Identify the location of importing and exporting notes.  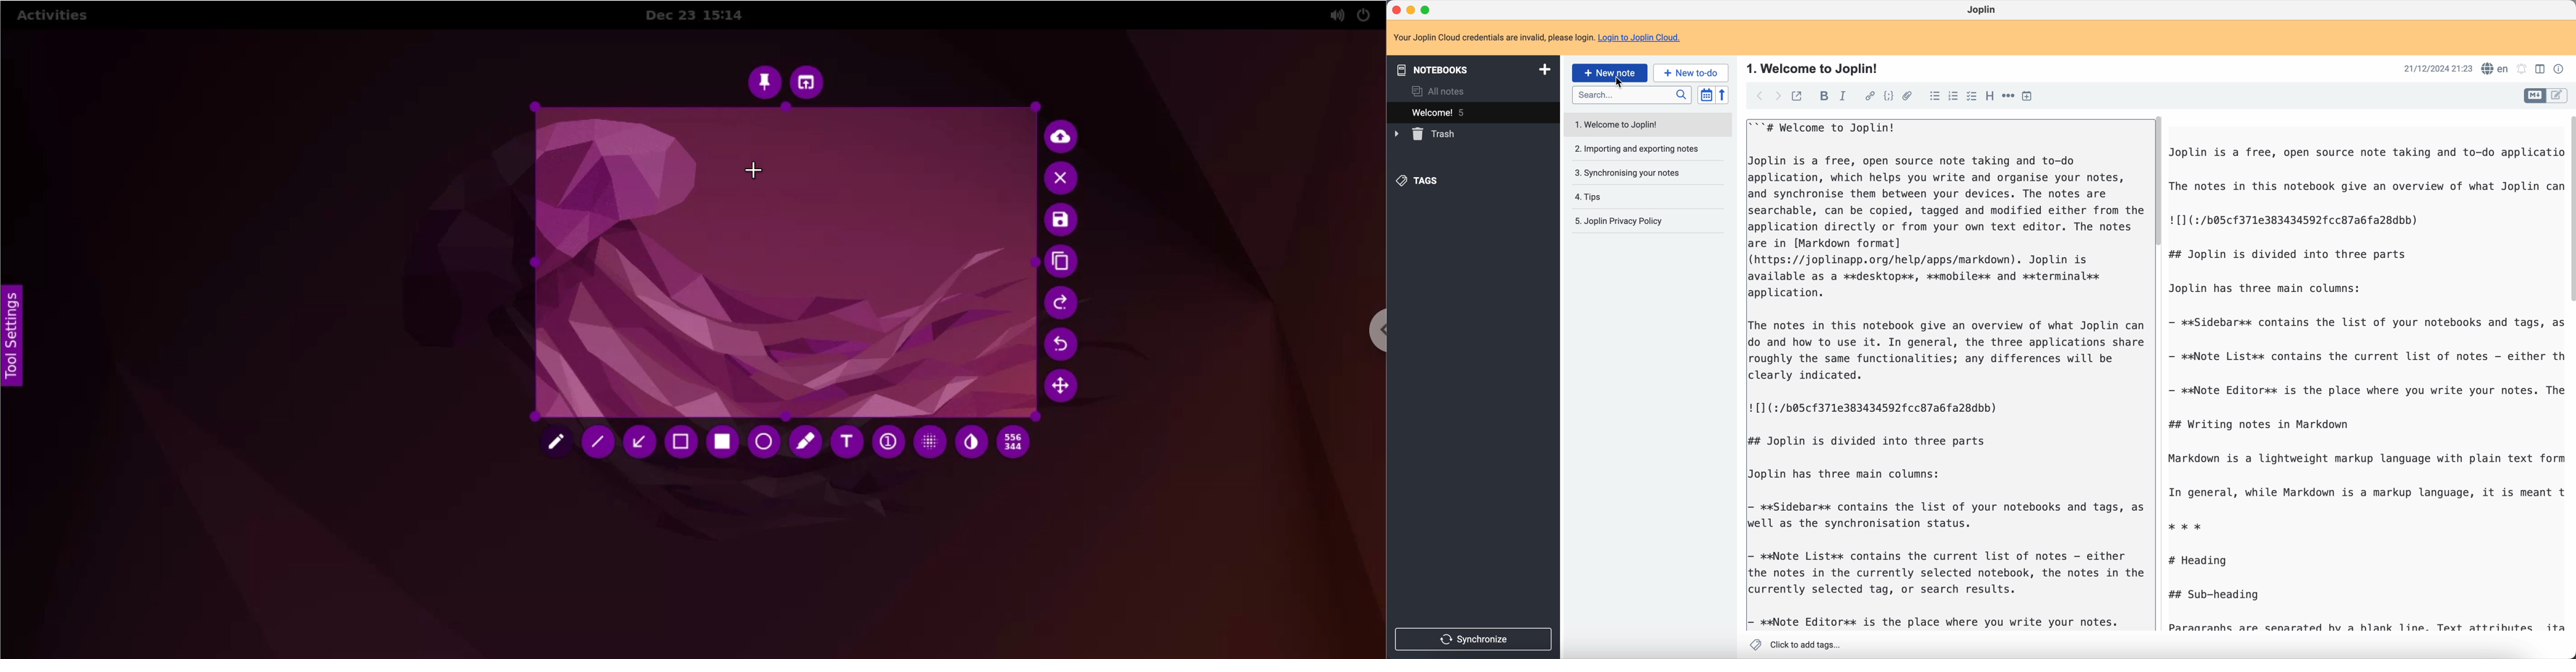
(1638, 149).